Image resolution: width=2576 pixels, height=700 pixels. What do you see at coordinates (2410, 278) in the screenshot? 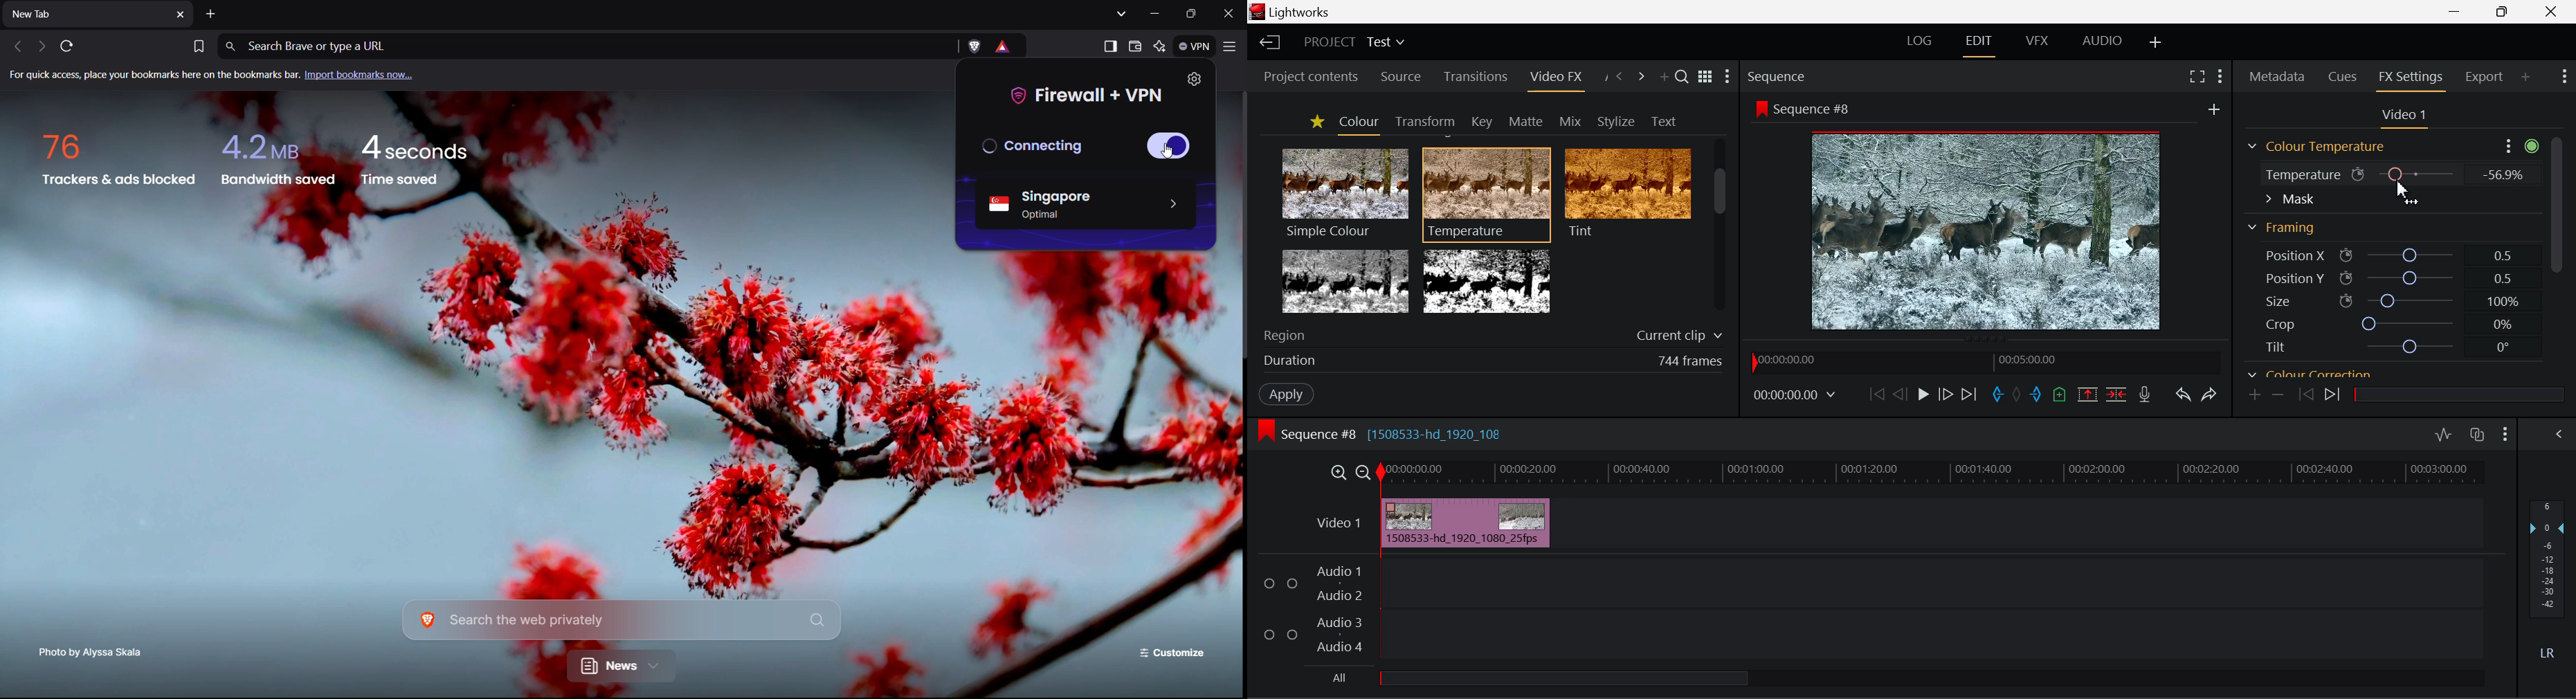
I see `Position Y` at bounding box center [2410, 278].